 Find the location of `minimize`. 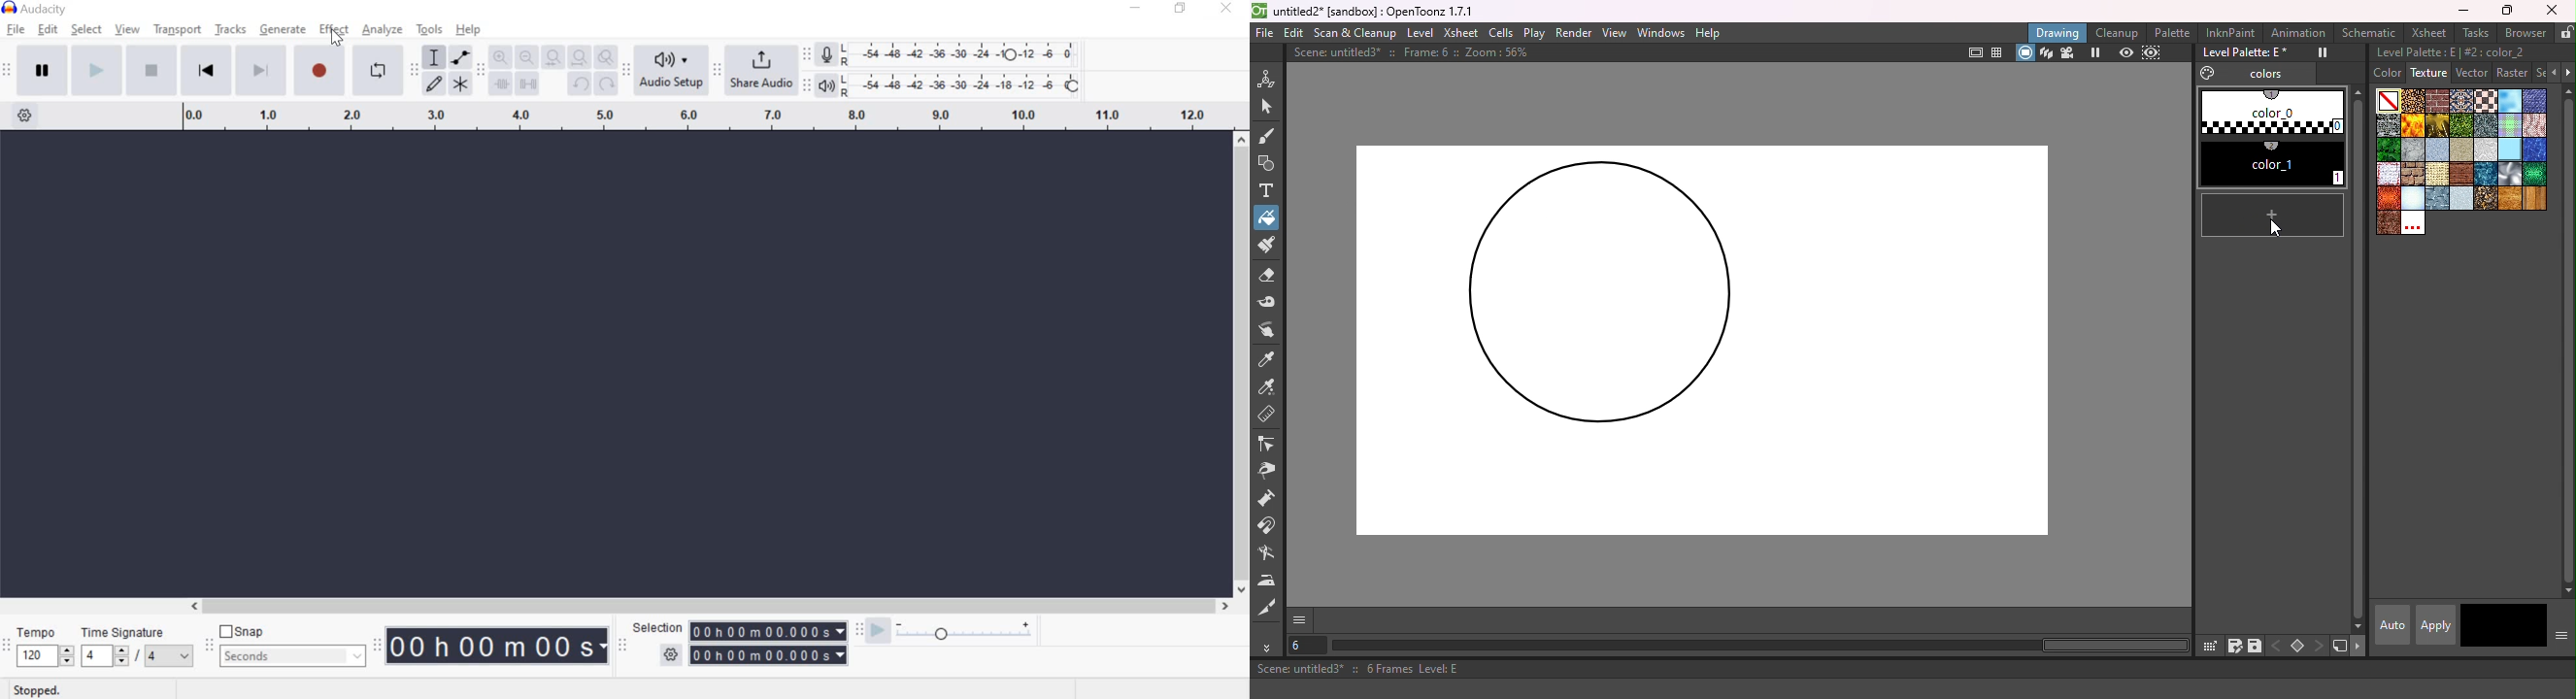

minimize is located at coordinates (1133, 7).